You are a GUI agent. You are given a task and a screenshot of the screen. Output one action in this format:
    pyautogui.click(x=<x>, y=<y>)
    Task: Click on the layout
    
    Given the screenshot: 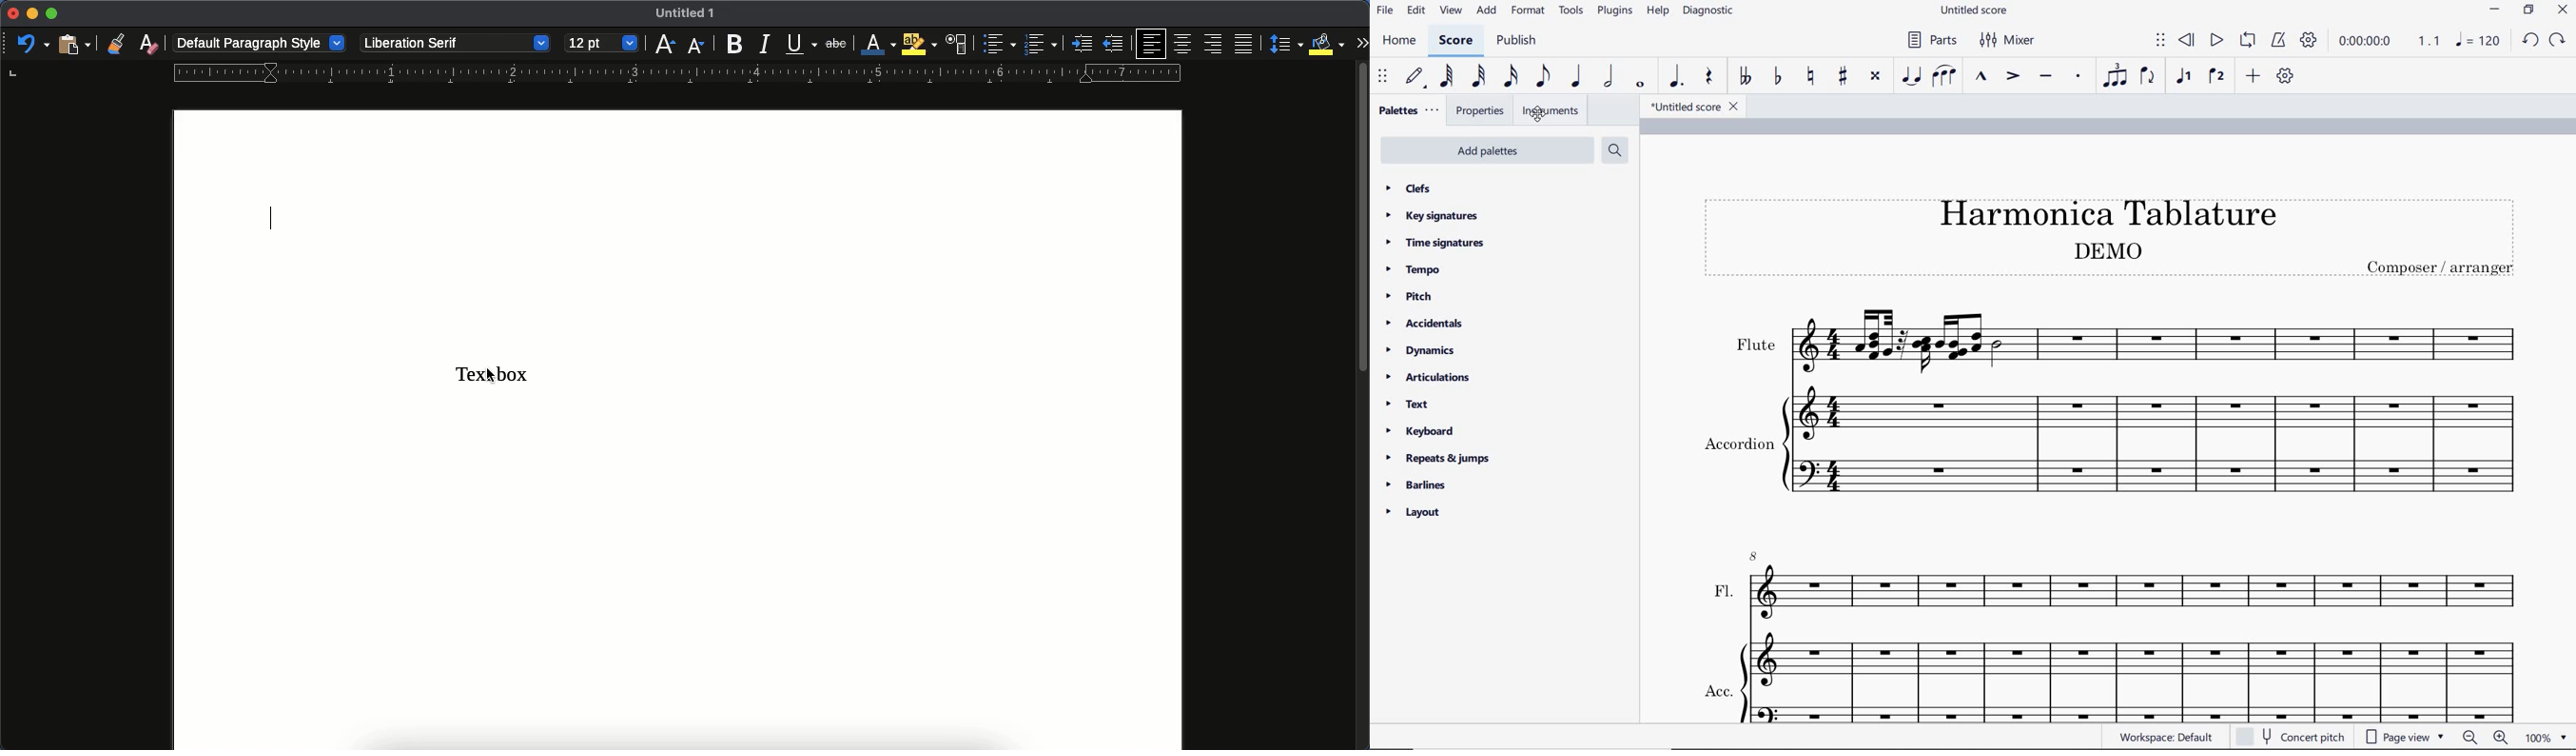 What is the action you would take?
    pyautogui.click(x=1416, y=513)
    